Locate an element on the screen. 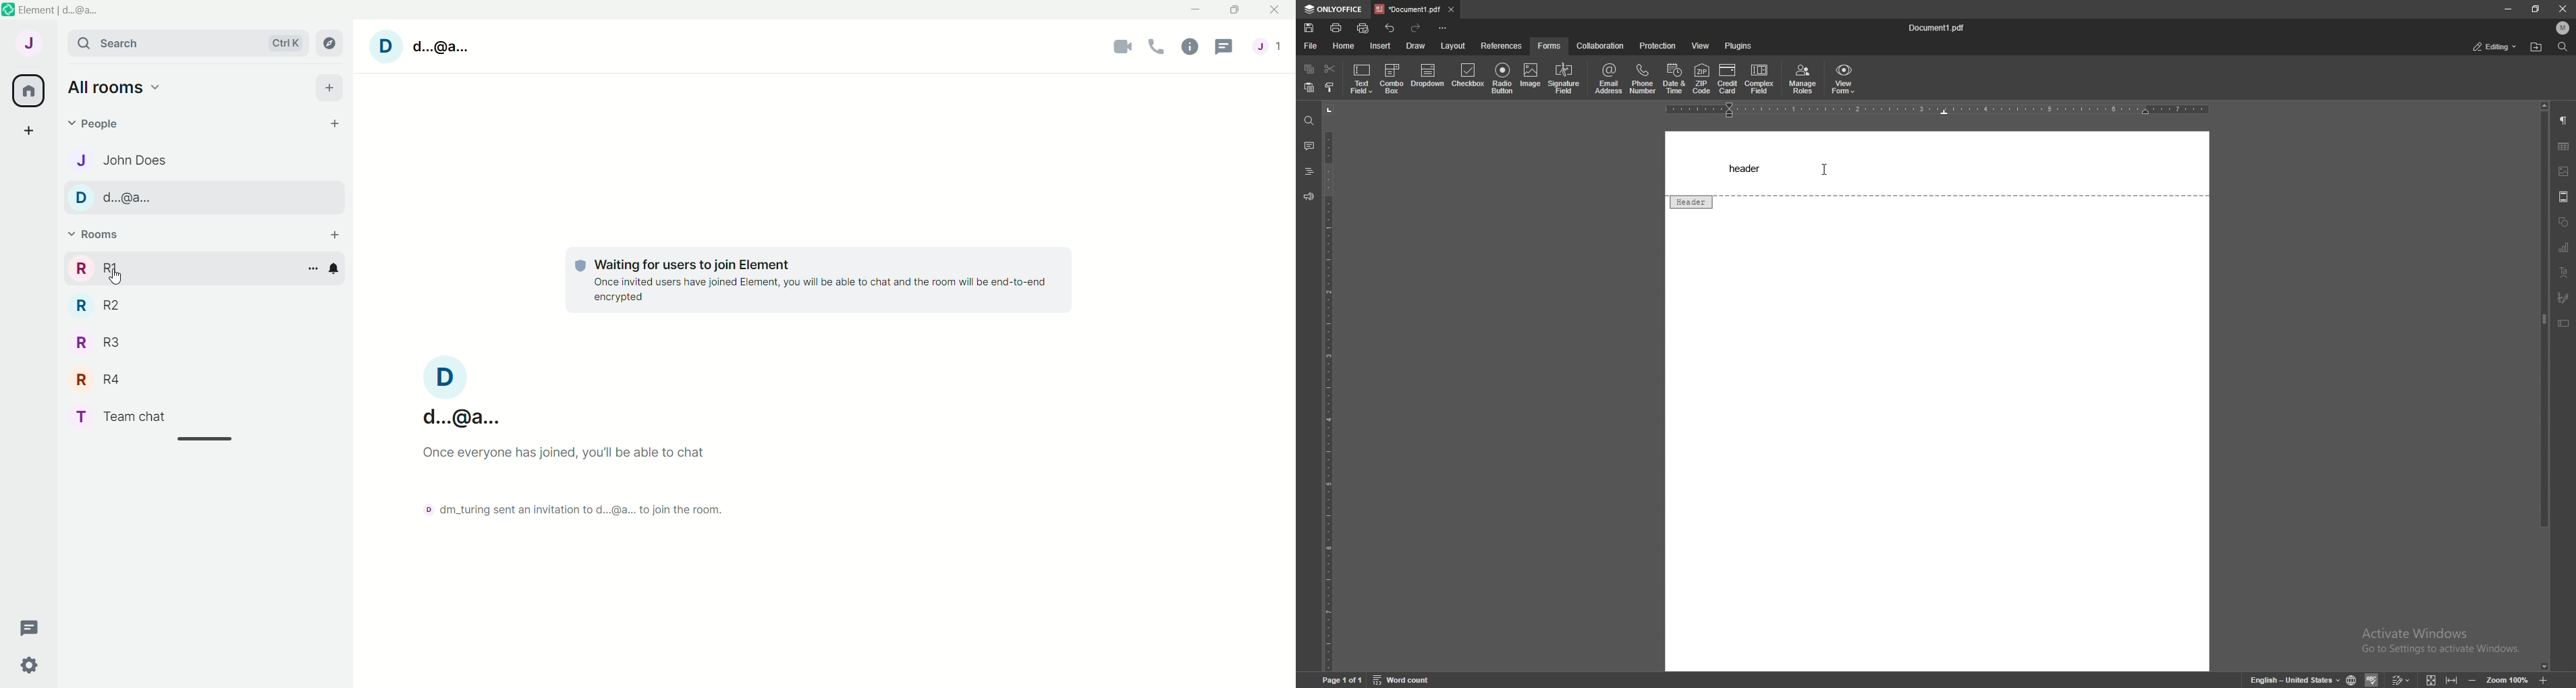 Image resolution: width=2576 pixels, height=700 pixels. dm_turing sent an invitation to d...@a.. to join the room. is located at coordinates (578, 509).